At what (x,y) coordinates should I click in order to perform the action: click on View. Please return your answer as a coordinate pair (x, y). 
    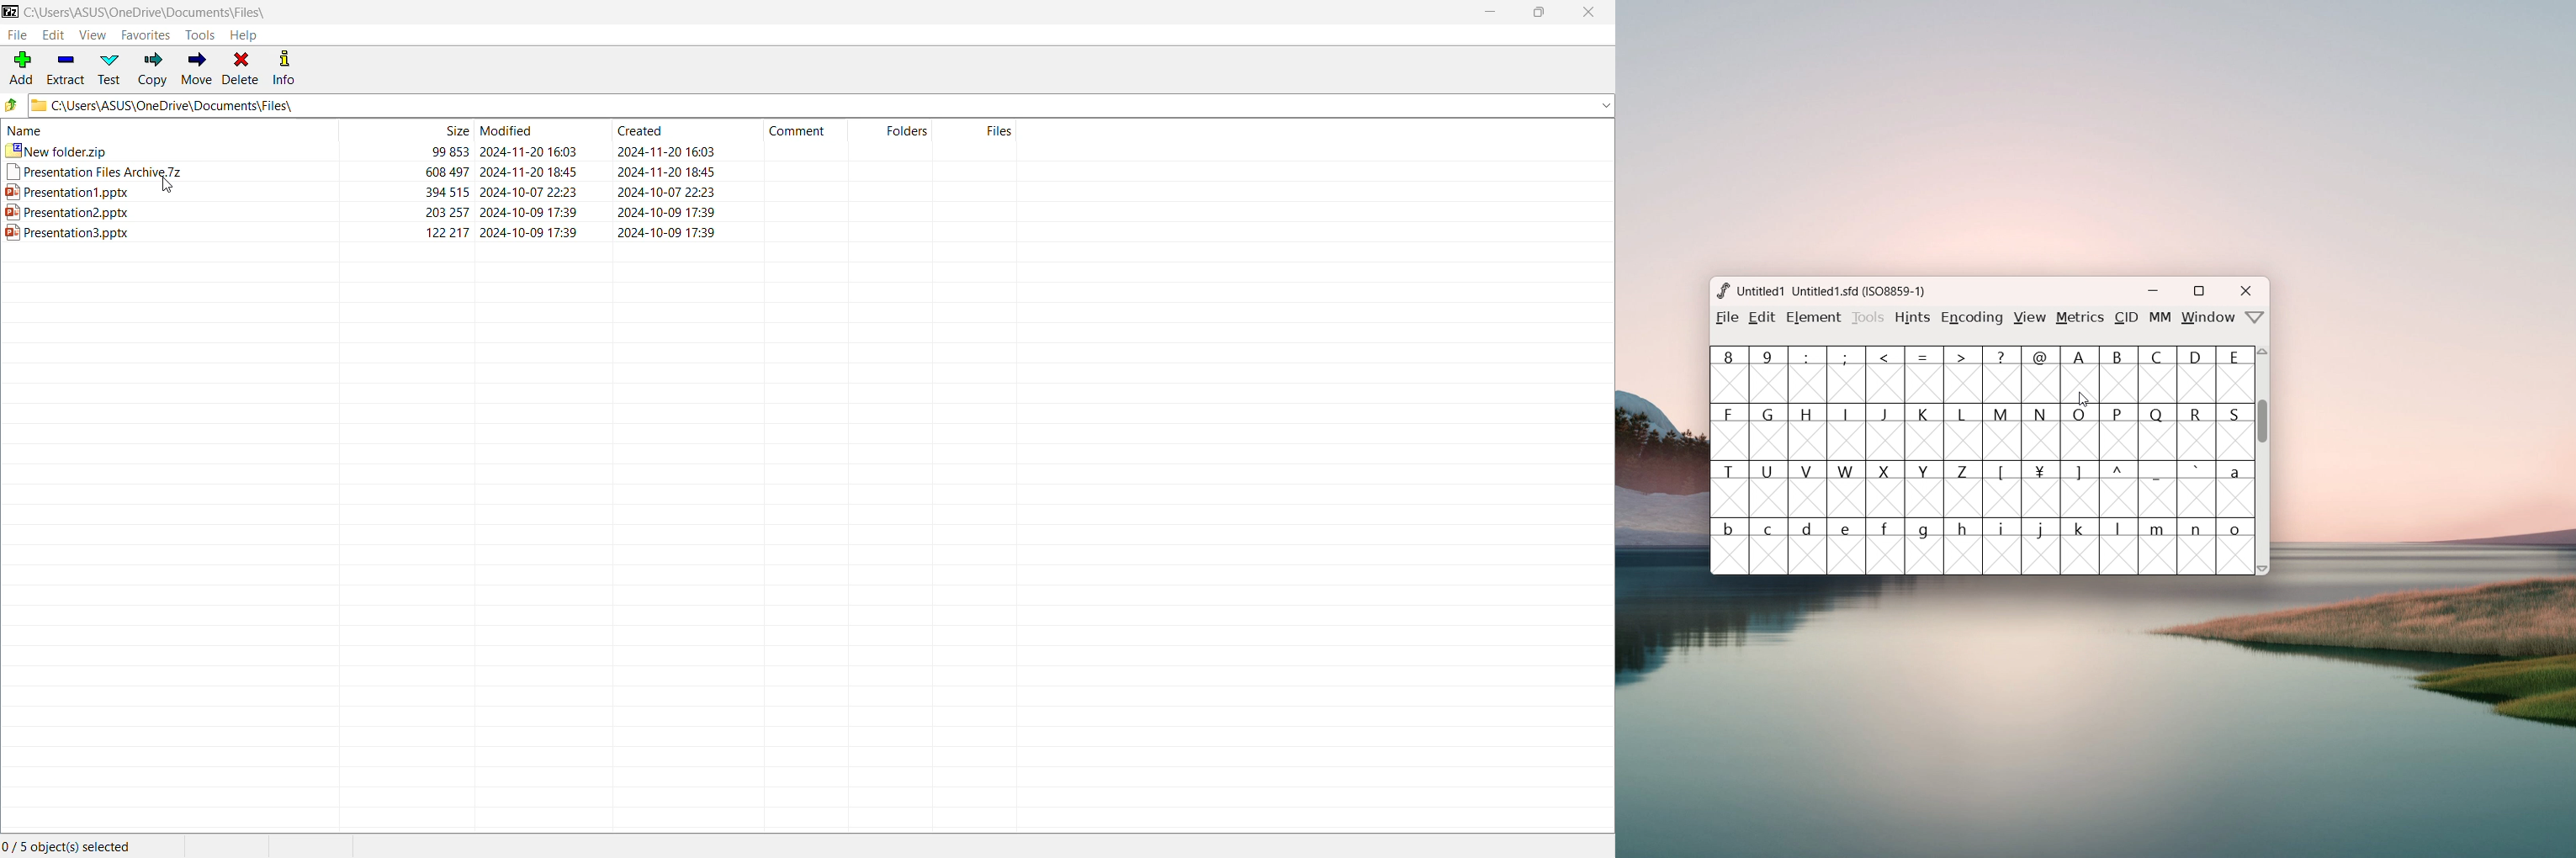
    Looking at the image, I should click on (93, 35).